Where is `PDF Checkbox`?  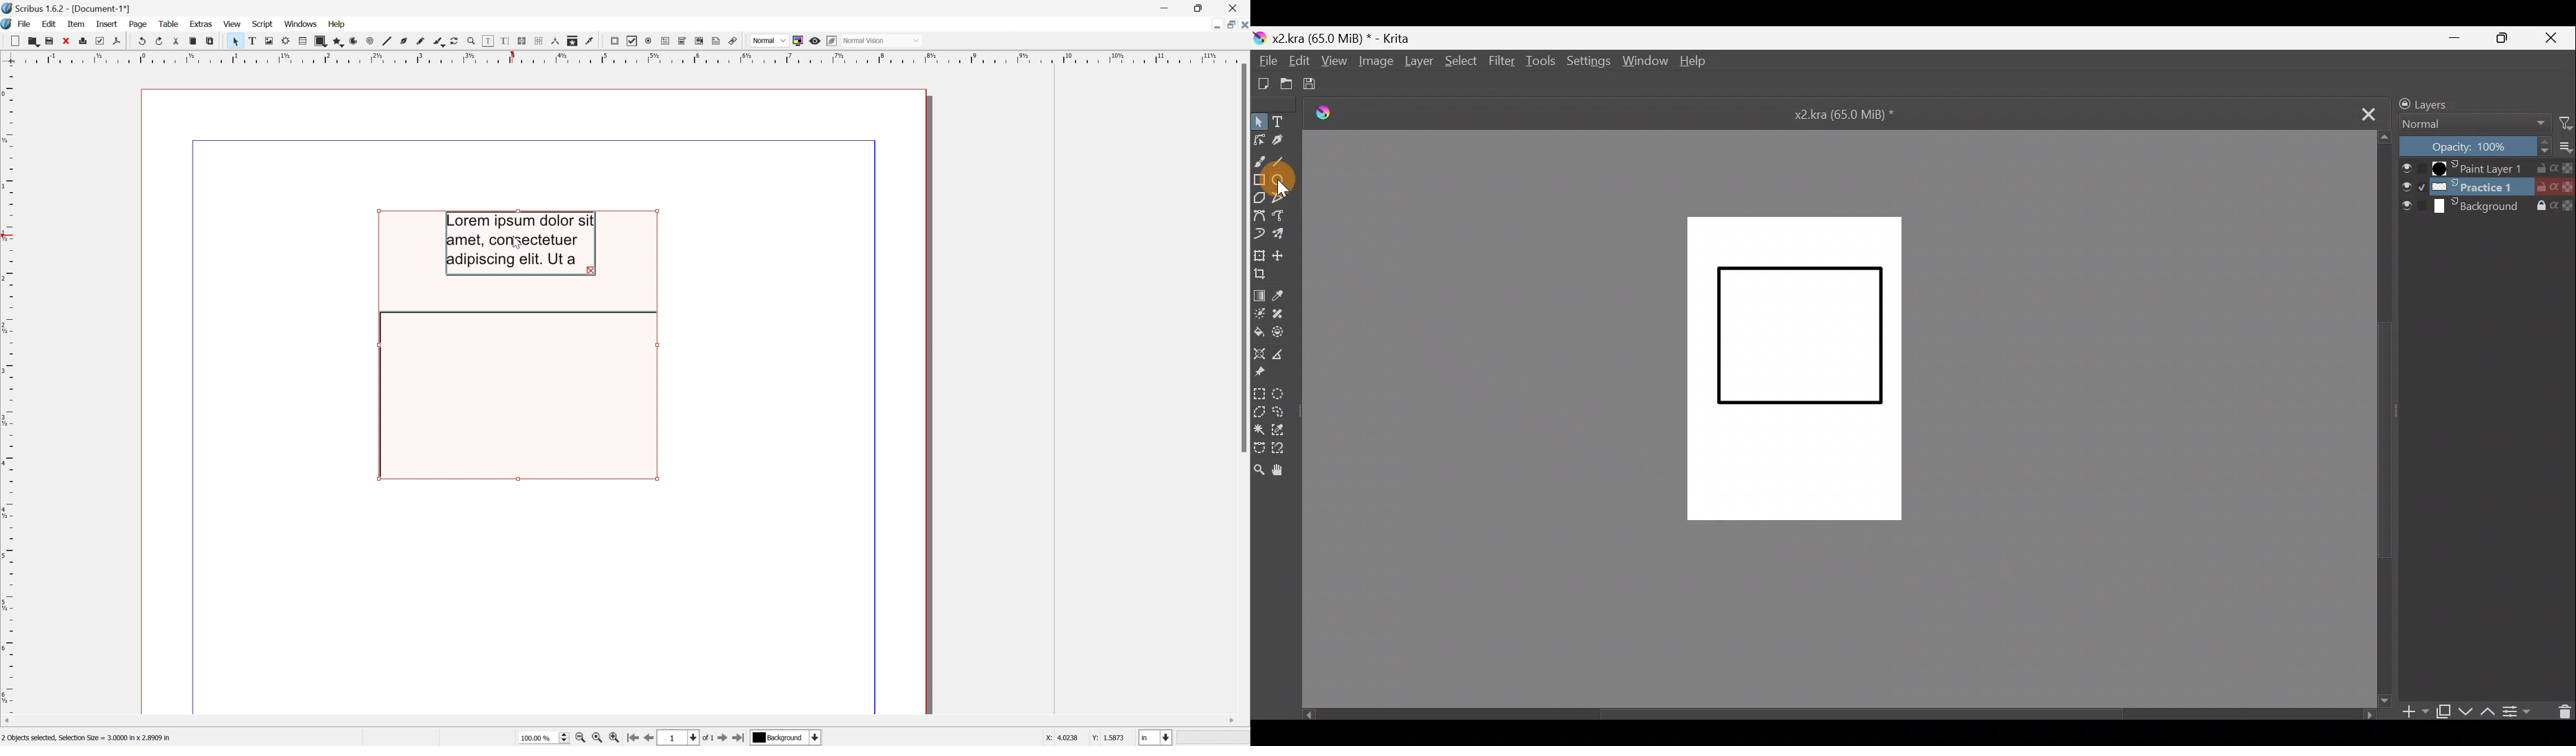 PDF Checkbox is located at coordinates (633, 41).